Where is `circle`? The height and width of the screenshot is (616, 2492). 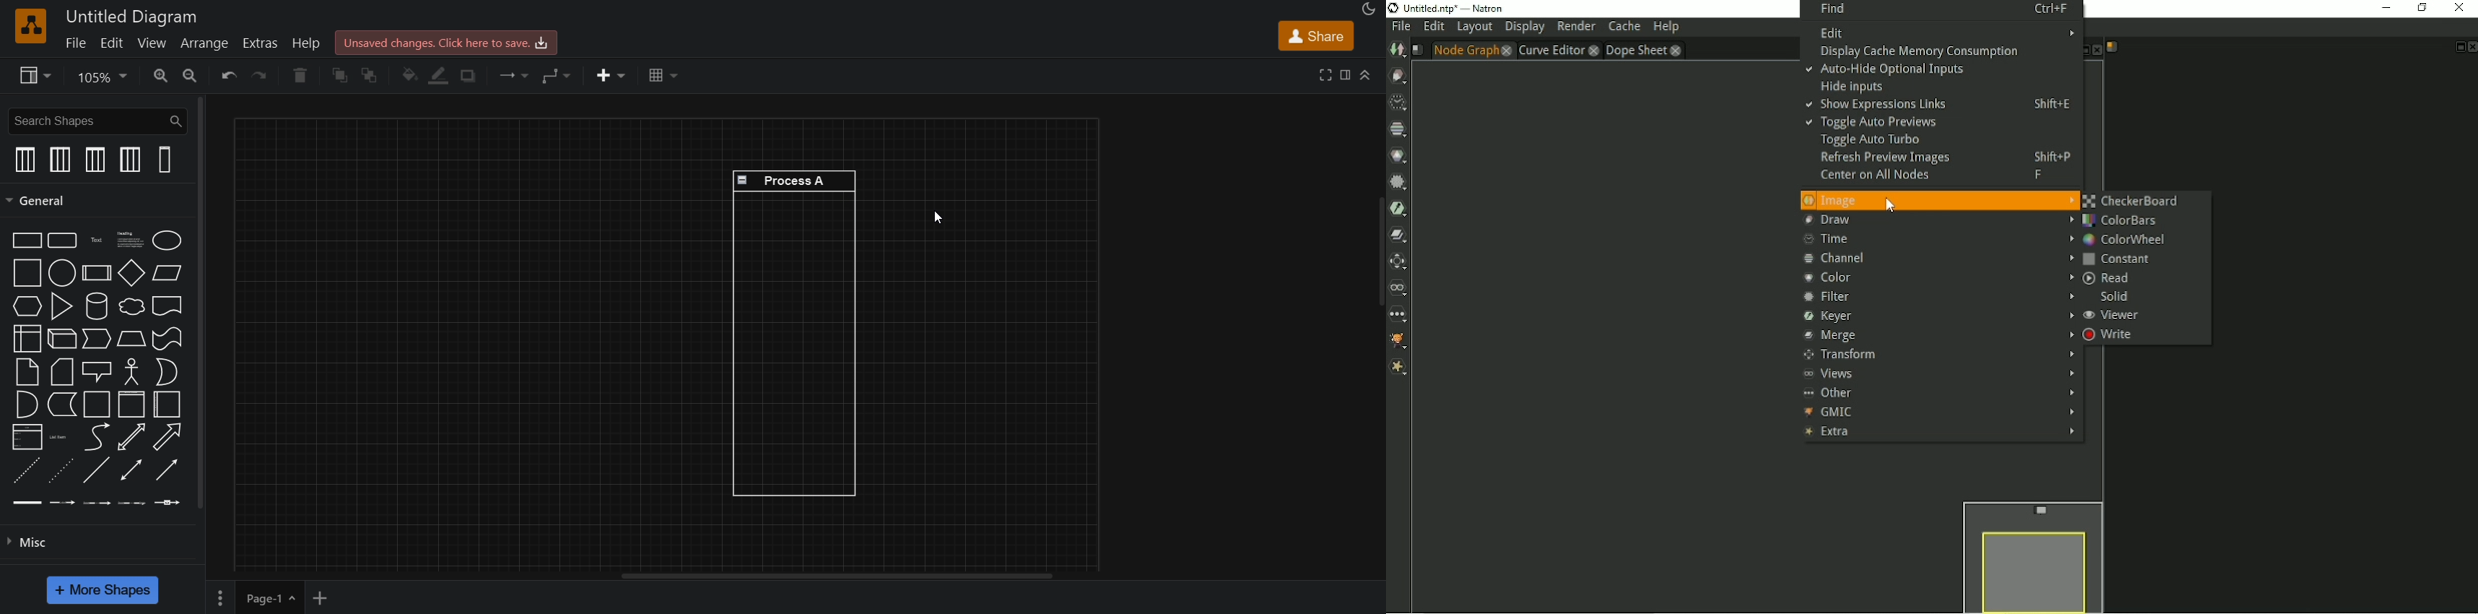 circle is located at coordinates (62, 274).